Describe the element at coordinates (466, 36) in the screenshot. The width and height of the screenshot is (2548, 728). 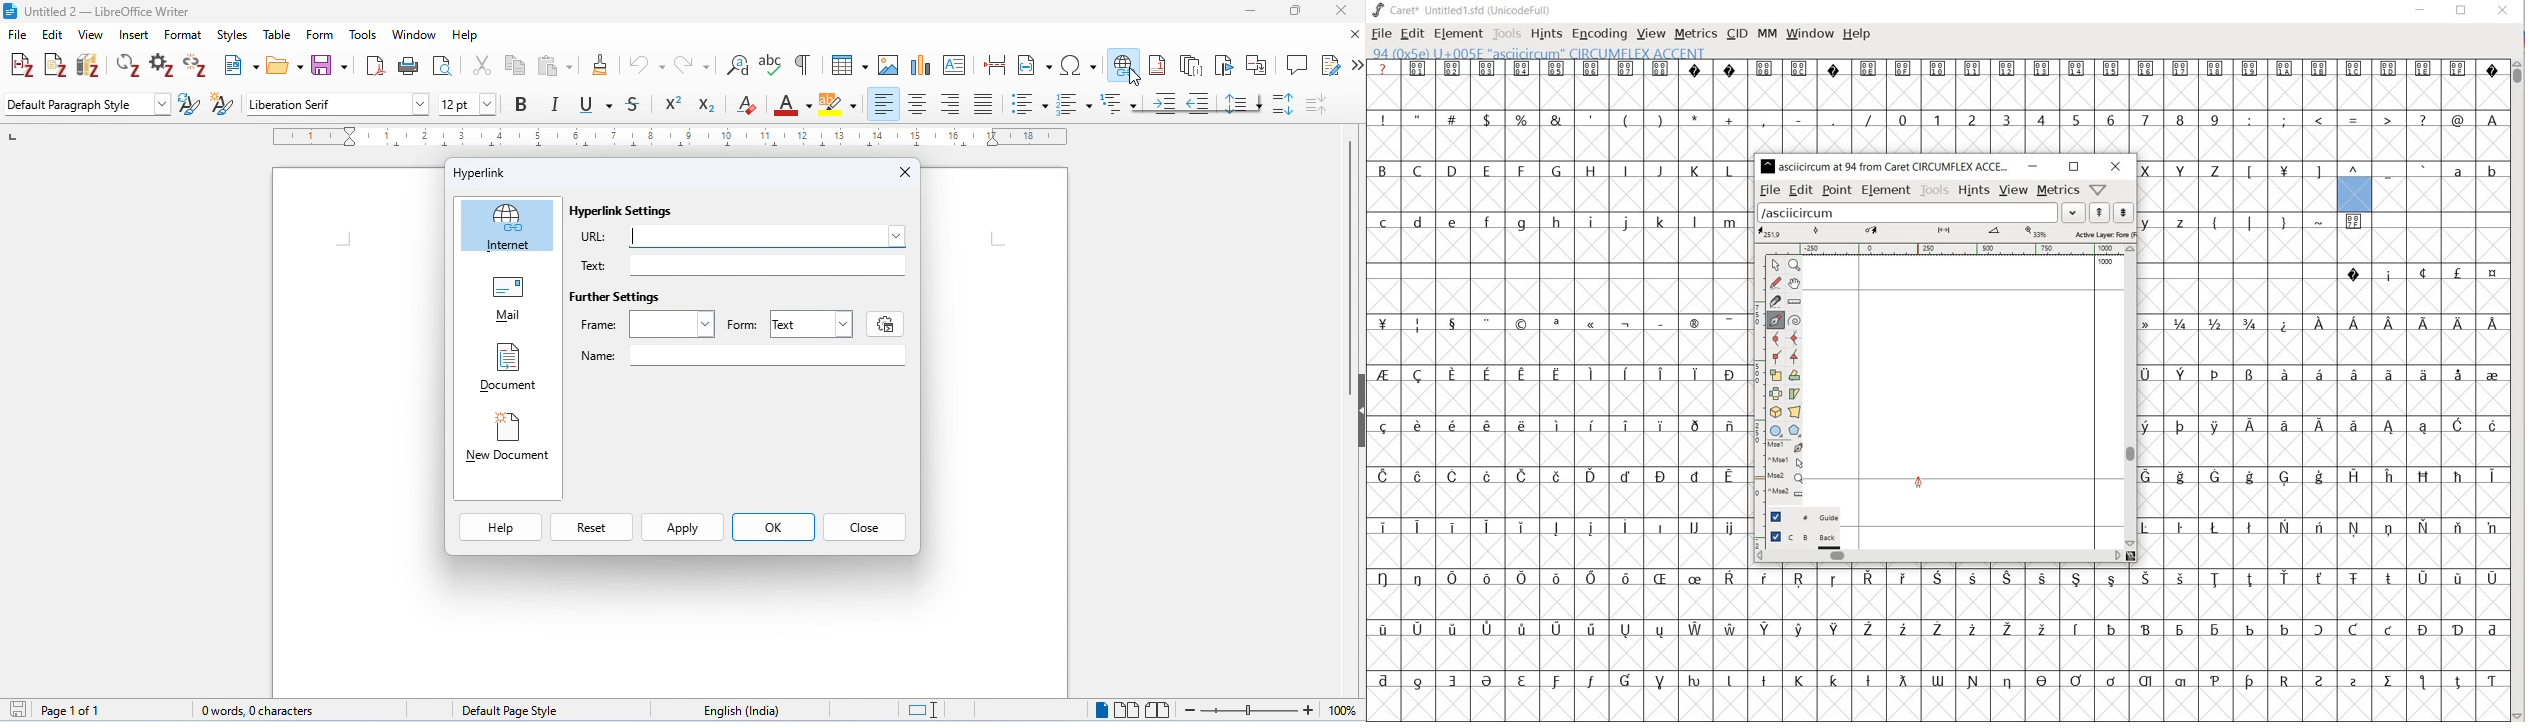
I see `help` at that location.